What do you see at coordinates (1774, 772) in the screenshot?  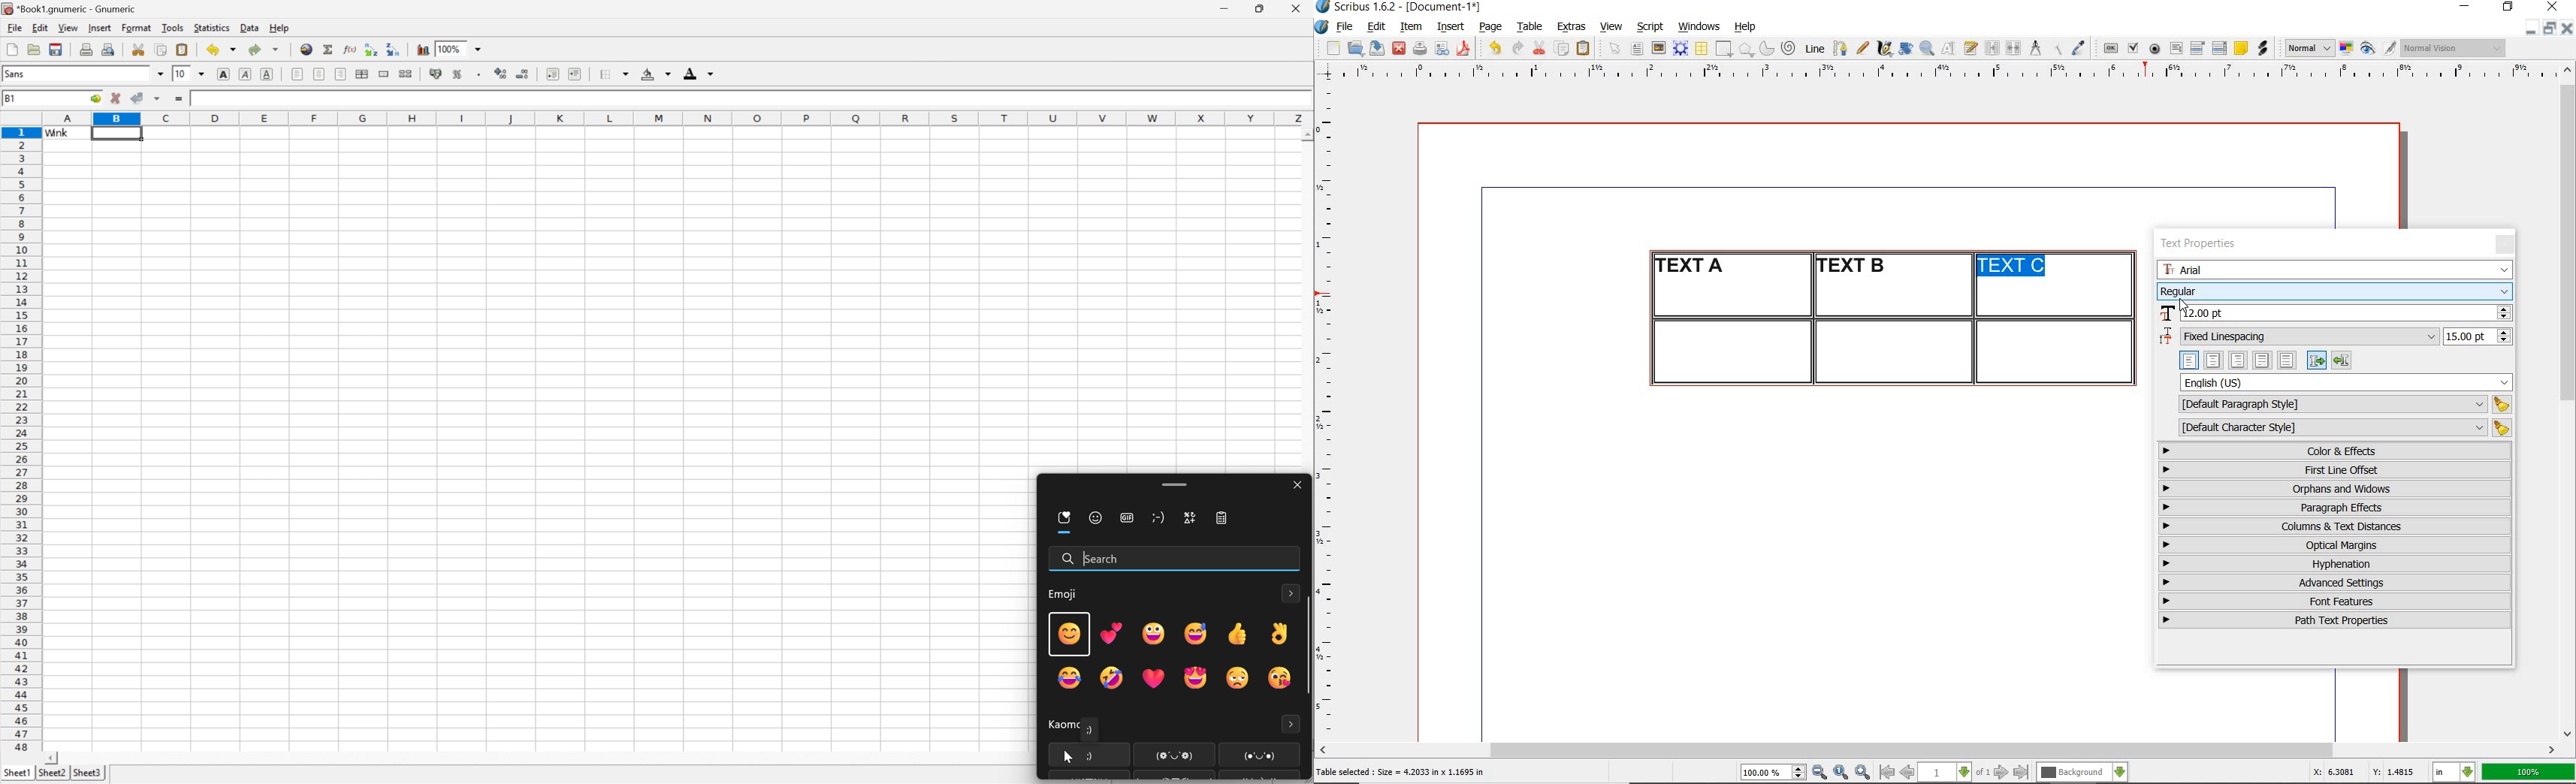 I see `select current zoom level` at bounding box center [1774, 772].